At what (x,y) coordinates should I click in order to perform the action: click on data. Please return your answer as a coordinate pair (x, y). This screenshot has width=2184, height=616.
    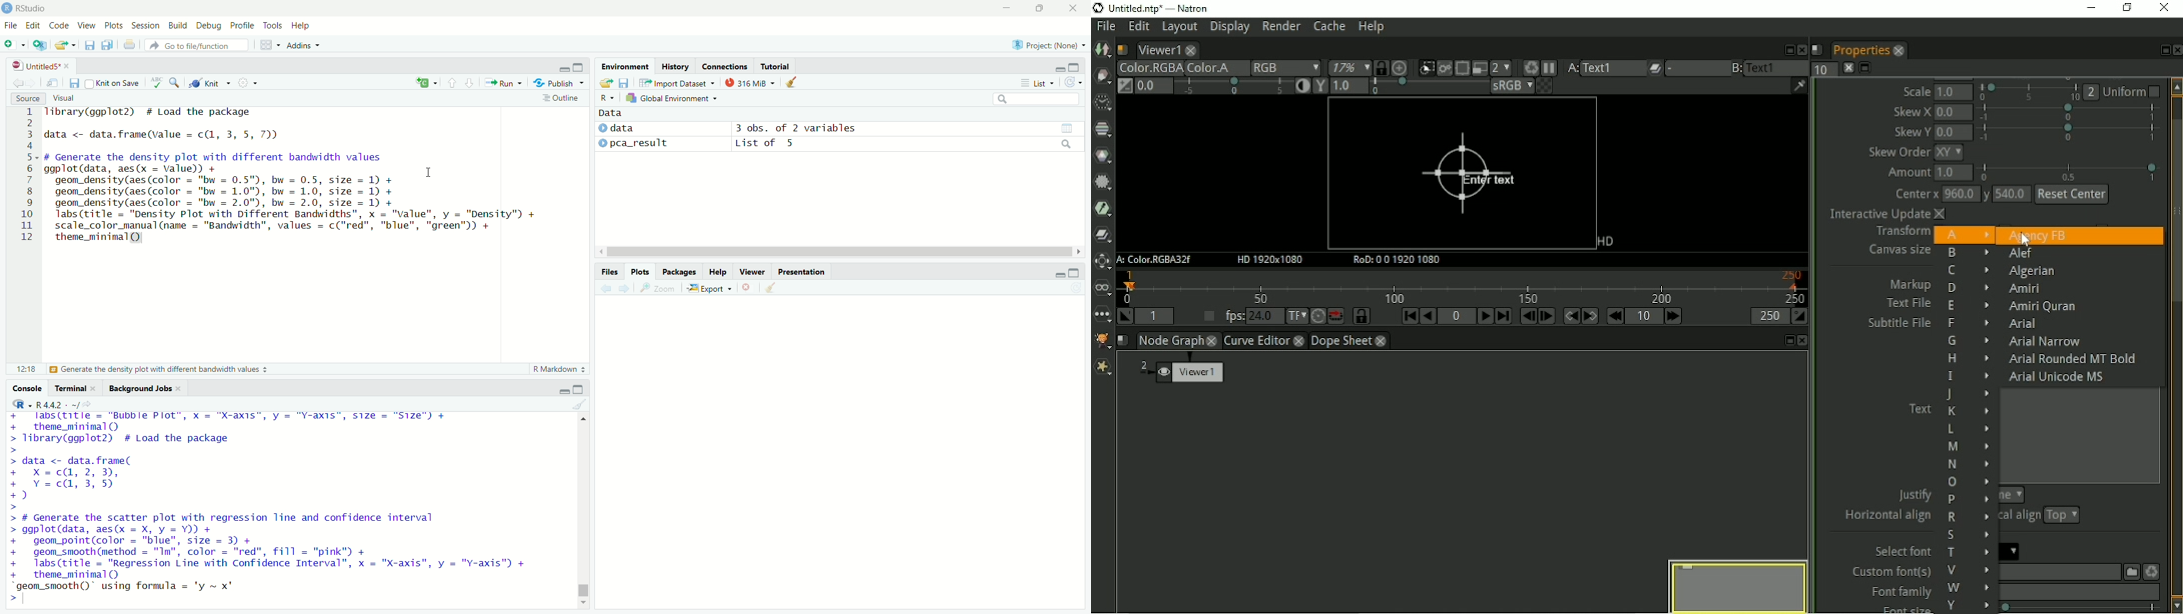
    Looking at the image, I should click on (623, 127).